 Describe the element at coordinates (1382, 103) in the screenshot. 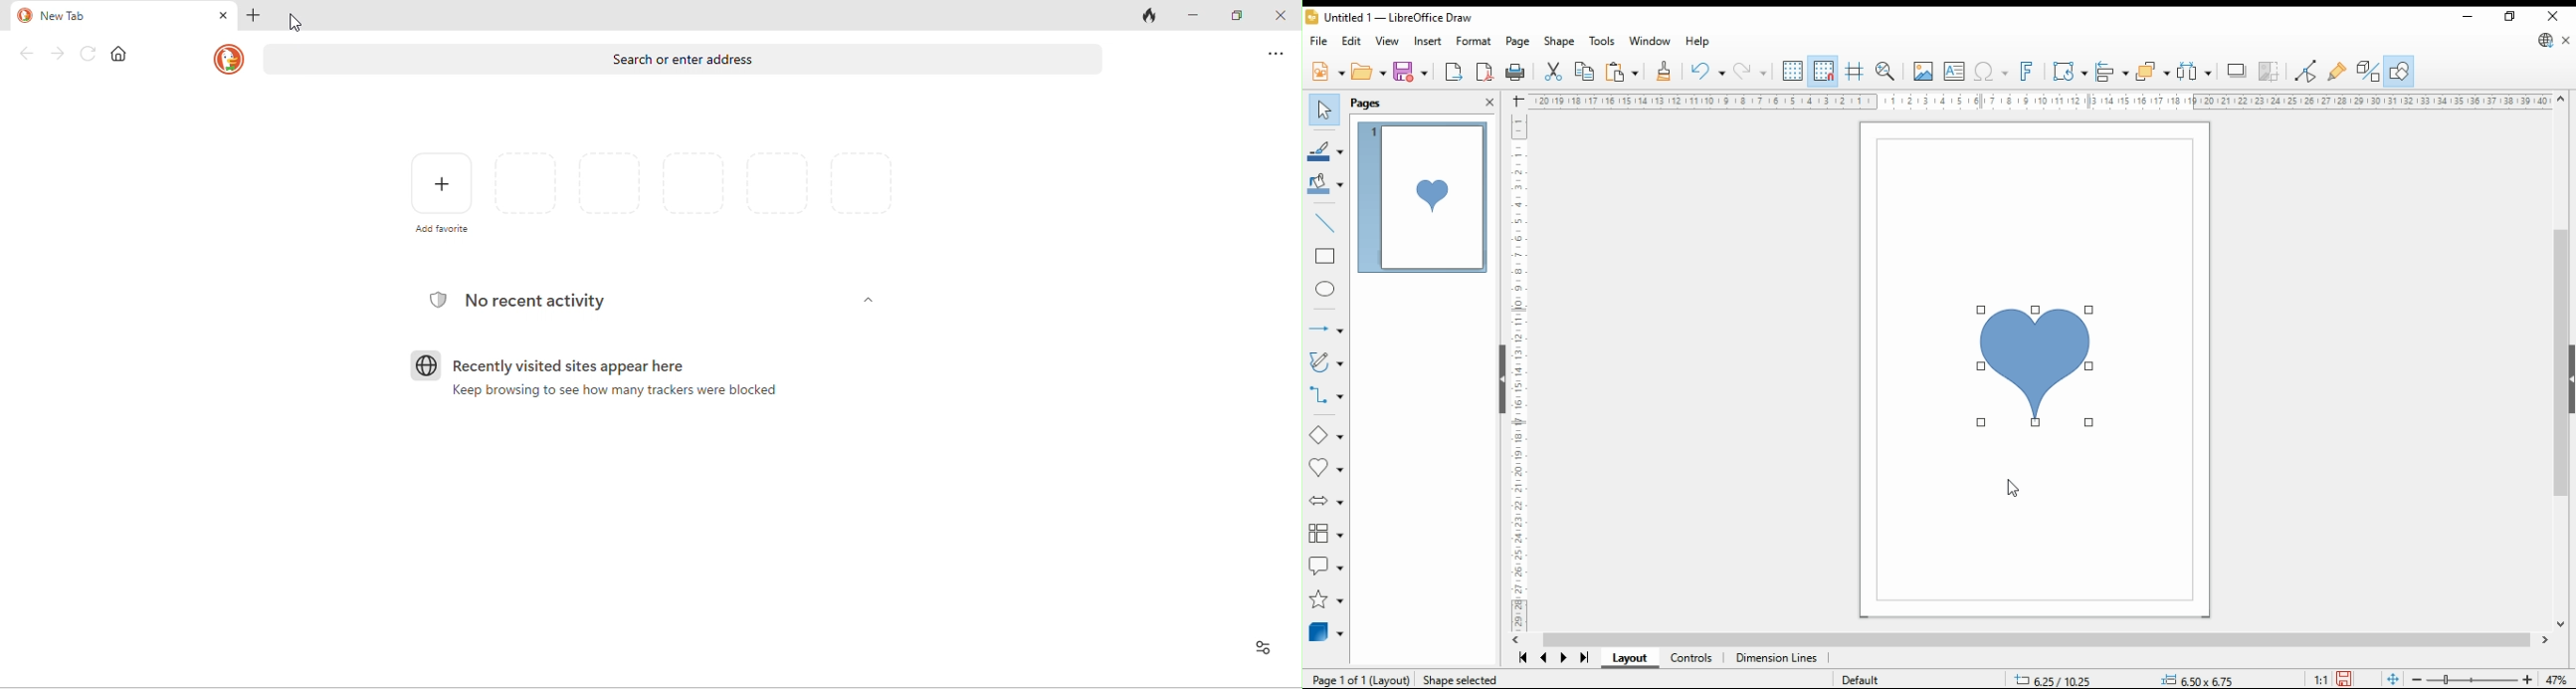

I see `pages` at that location.